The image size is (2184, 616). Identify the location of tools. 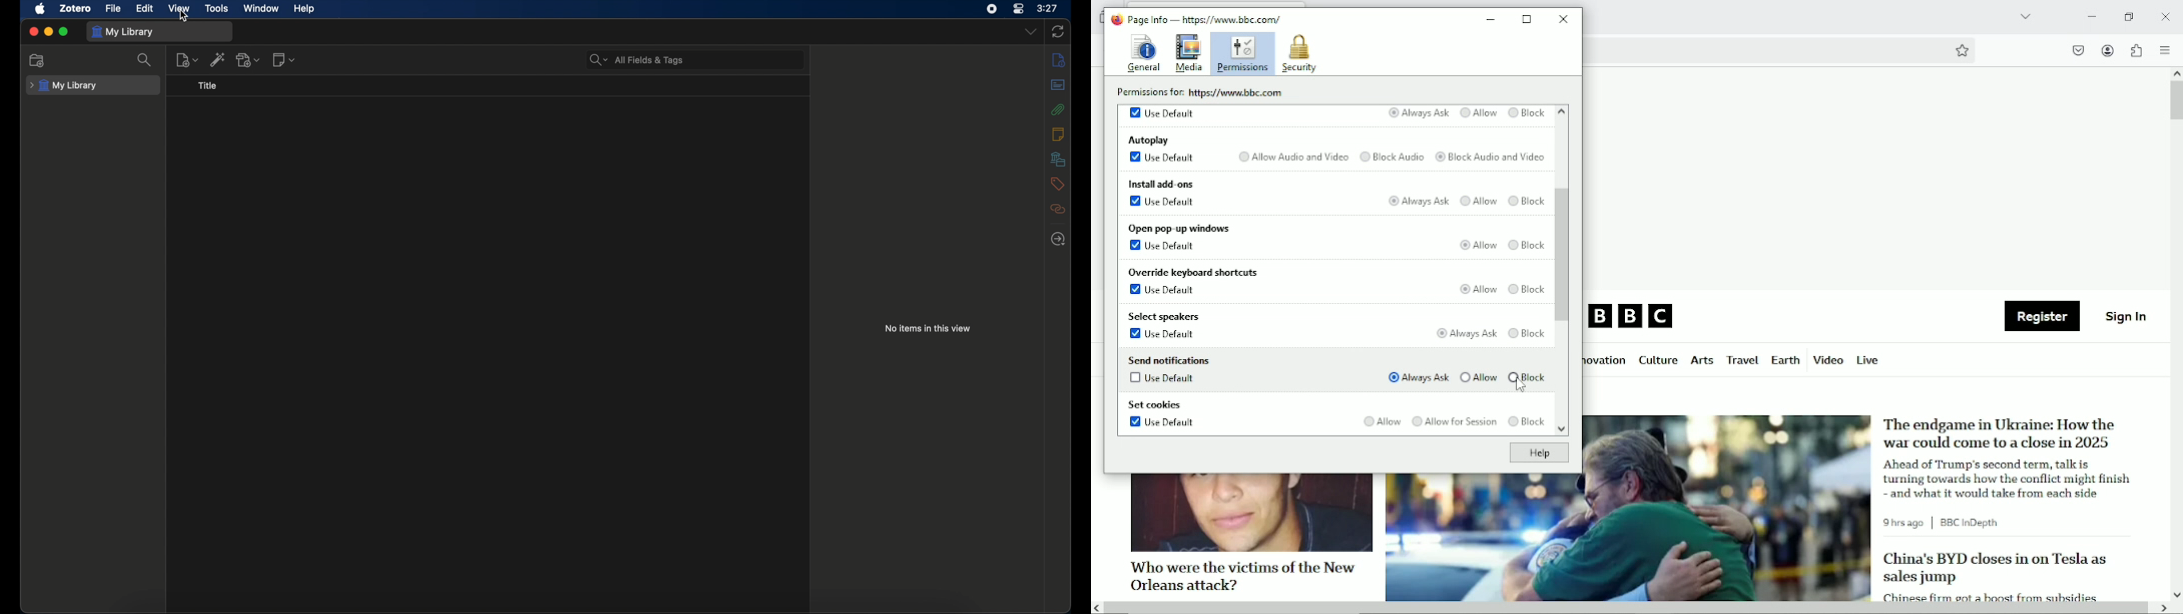
(217, 8).